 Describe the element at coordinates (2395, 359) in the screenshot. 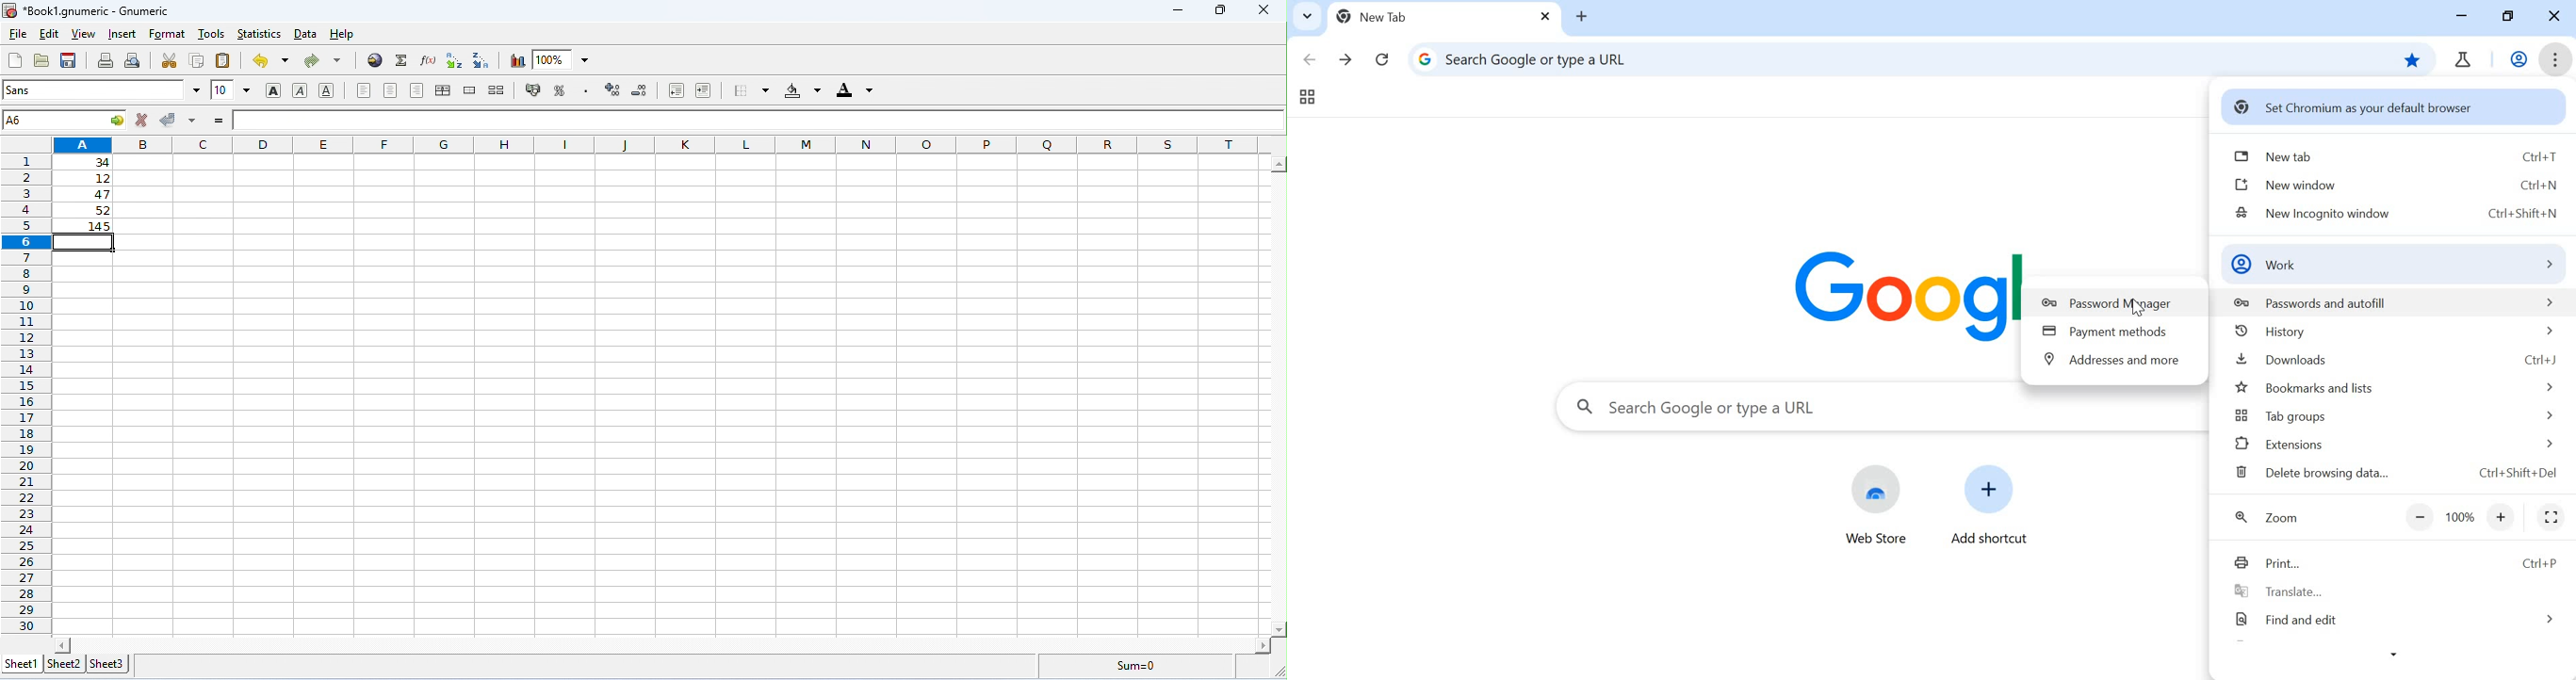

I see `downloads` at that location.